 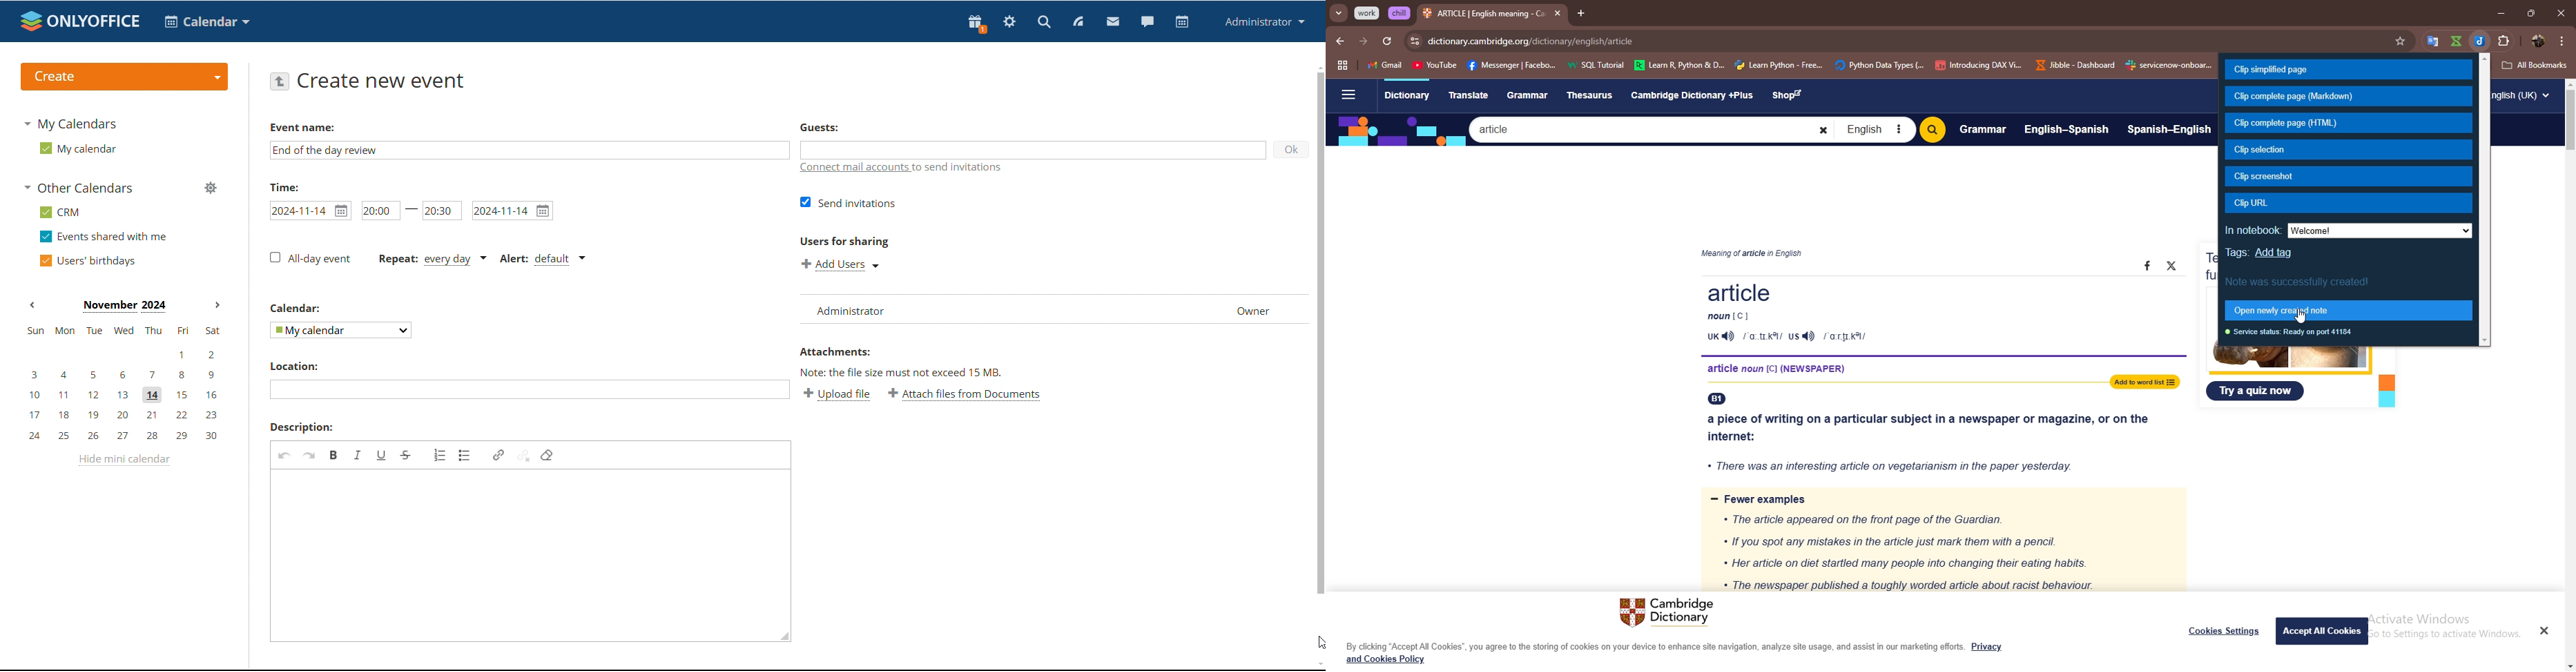 What do you see at coordinates (2301, 281) in the screenshot?
I see `note was successfully created` at bounding box center [2301, 281].